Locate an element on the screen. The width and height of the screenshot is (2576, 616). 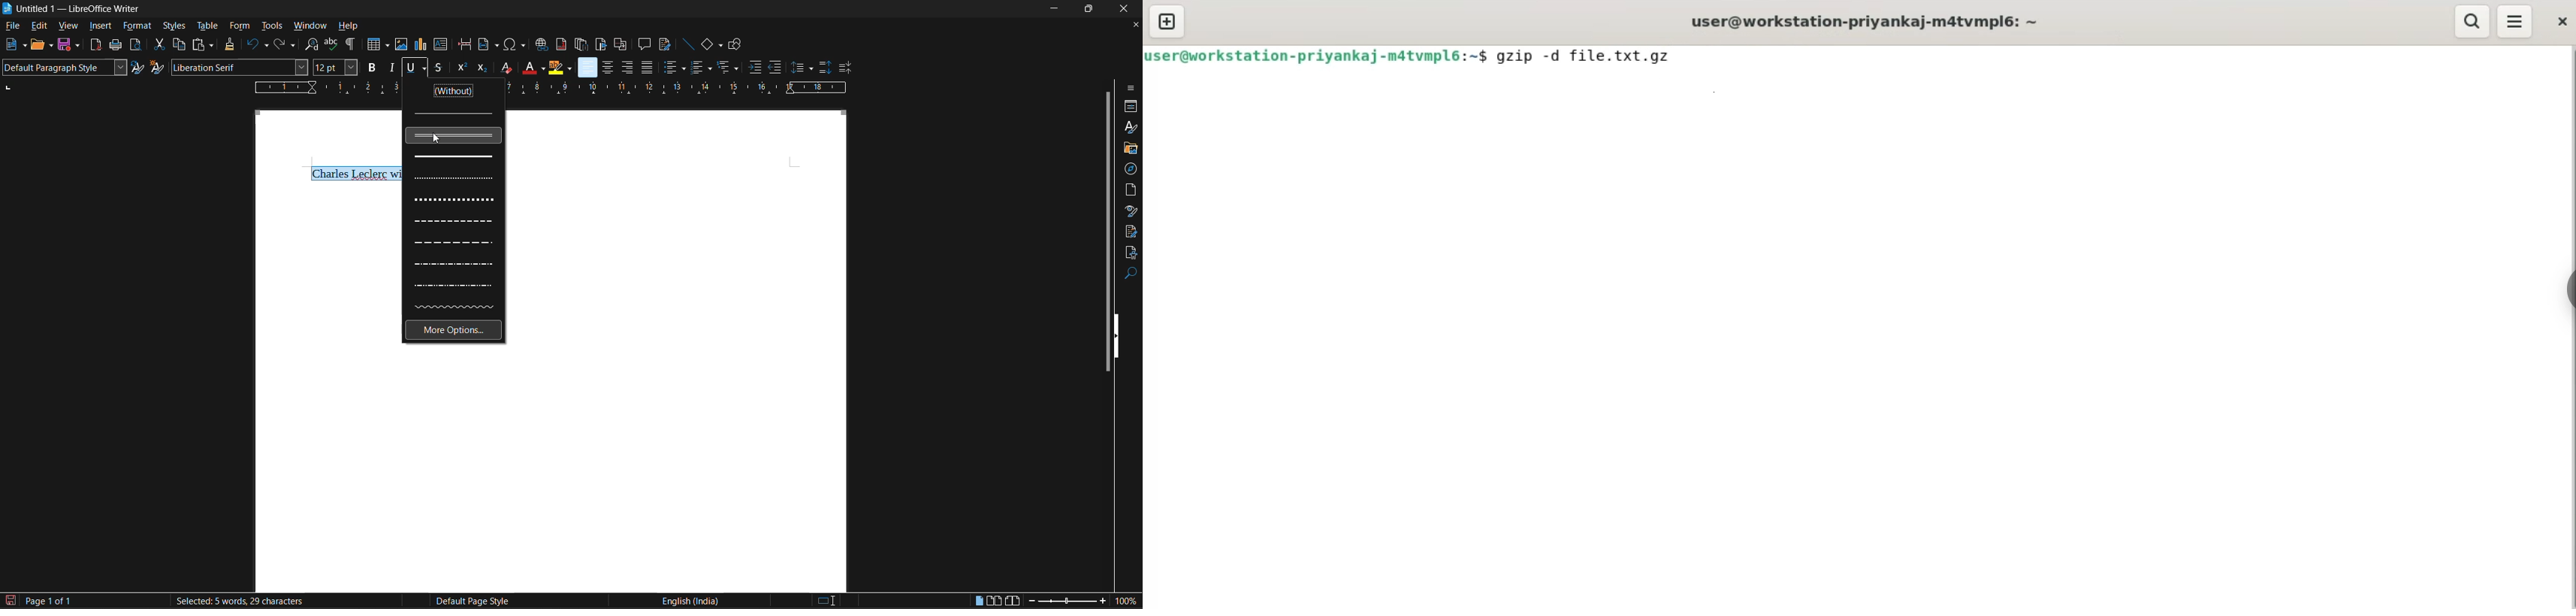
undo is located at coordinates (255, 44).